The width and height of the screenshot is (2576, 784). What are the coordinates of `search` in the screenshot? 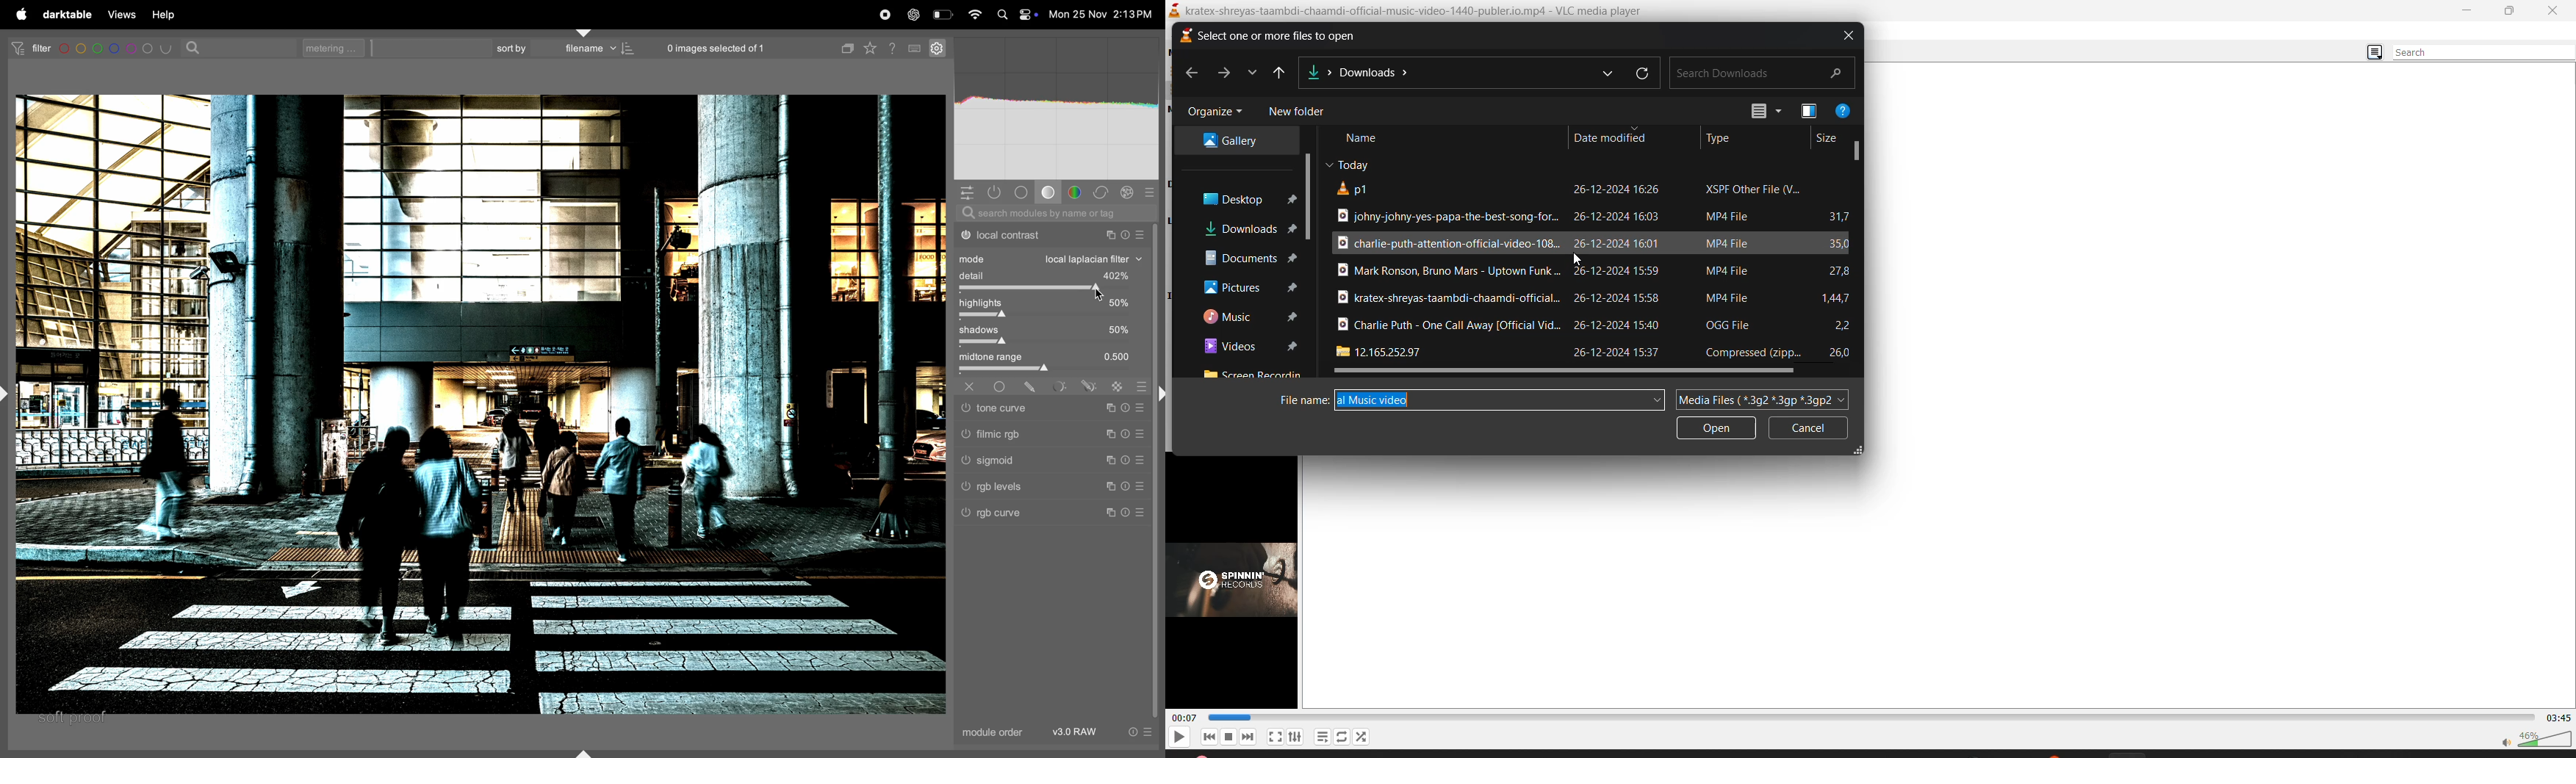 It's located at (196, 47).